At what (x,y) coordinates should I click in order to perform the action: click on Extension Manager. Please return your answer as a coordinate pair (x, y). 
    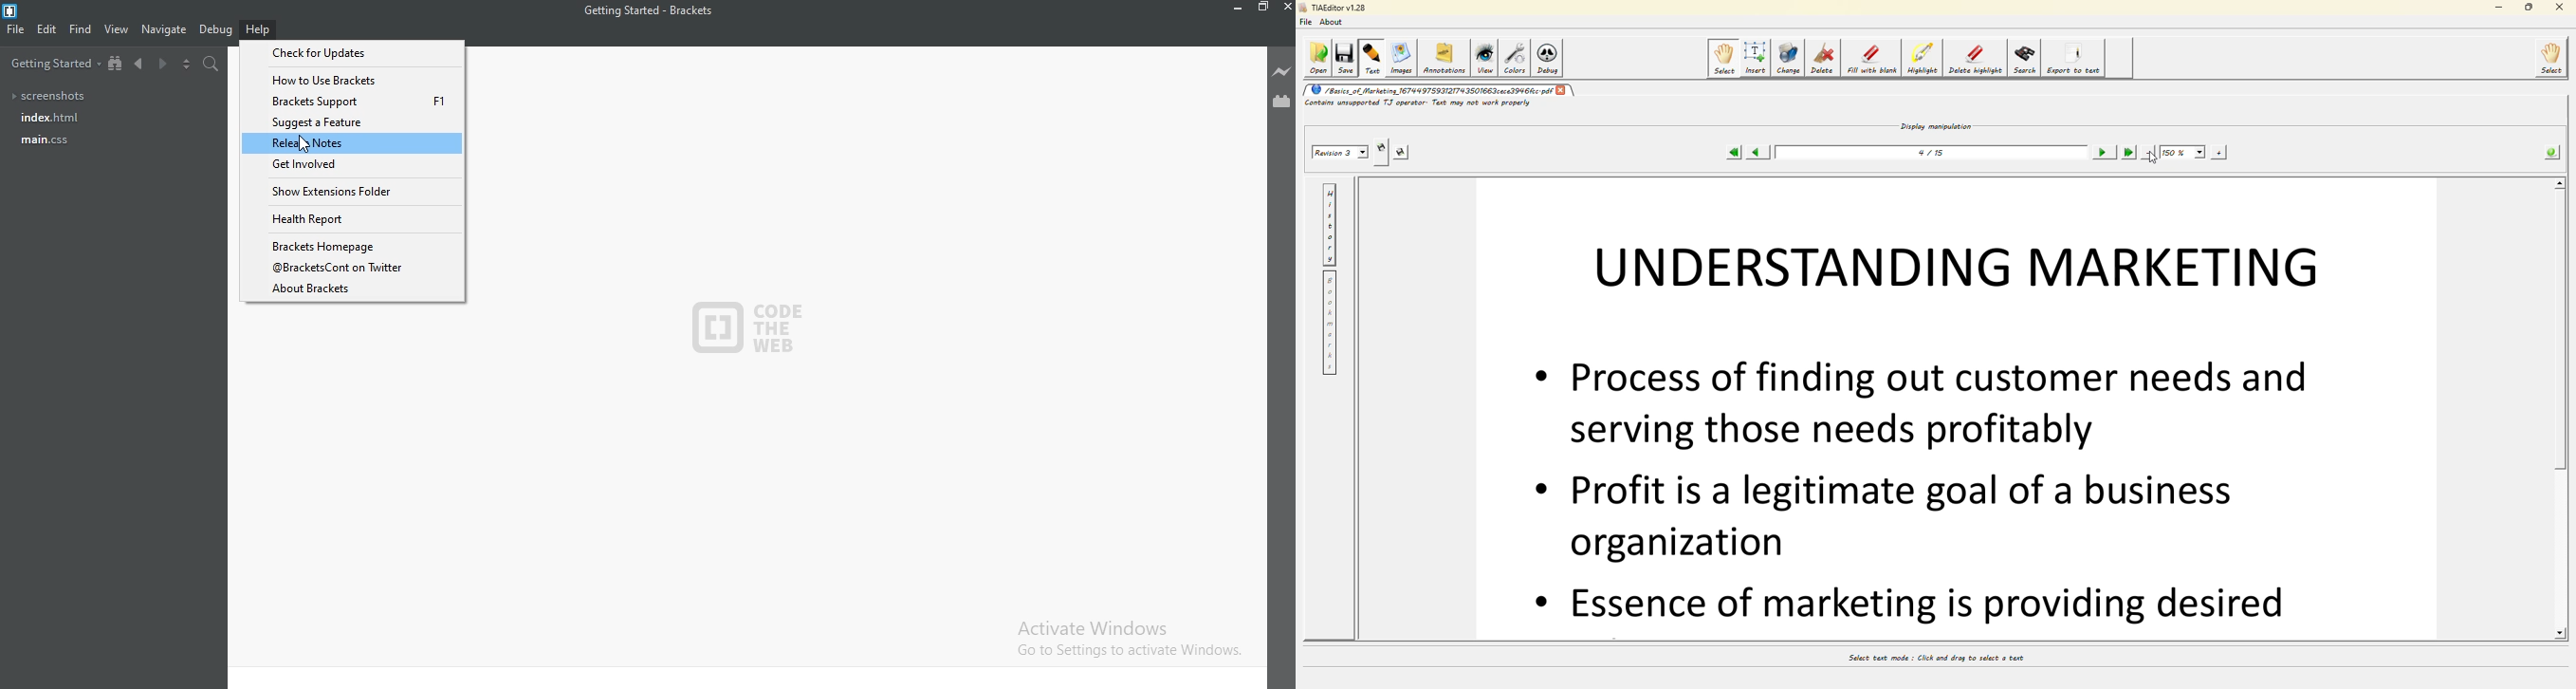
    Looking at the image, I should click on (1283, 105).